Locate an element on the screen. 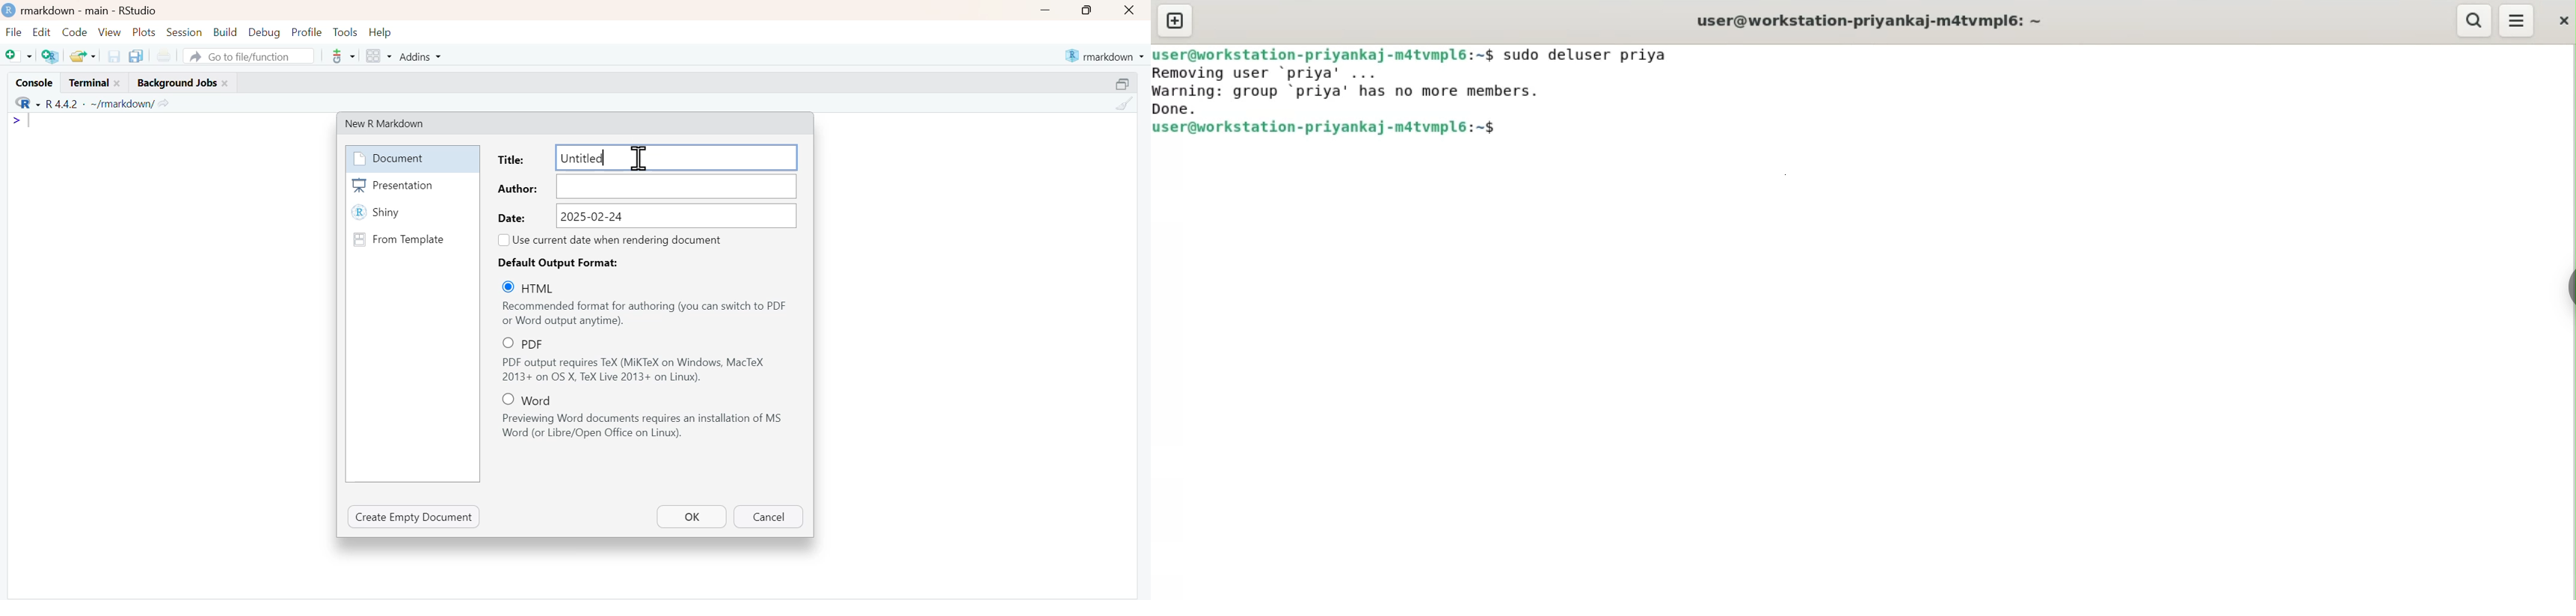  maximize is located at coordinates (1085, 10).